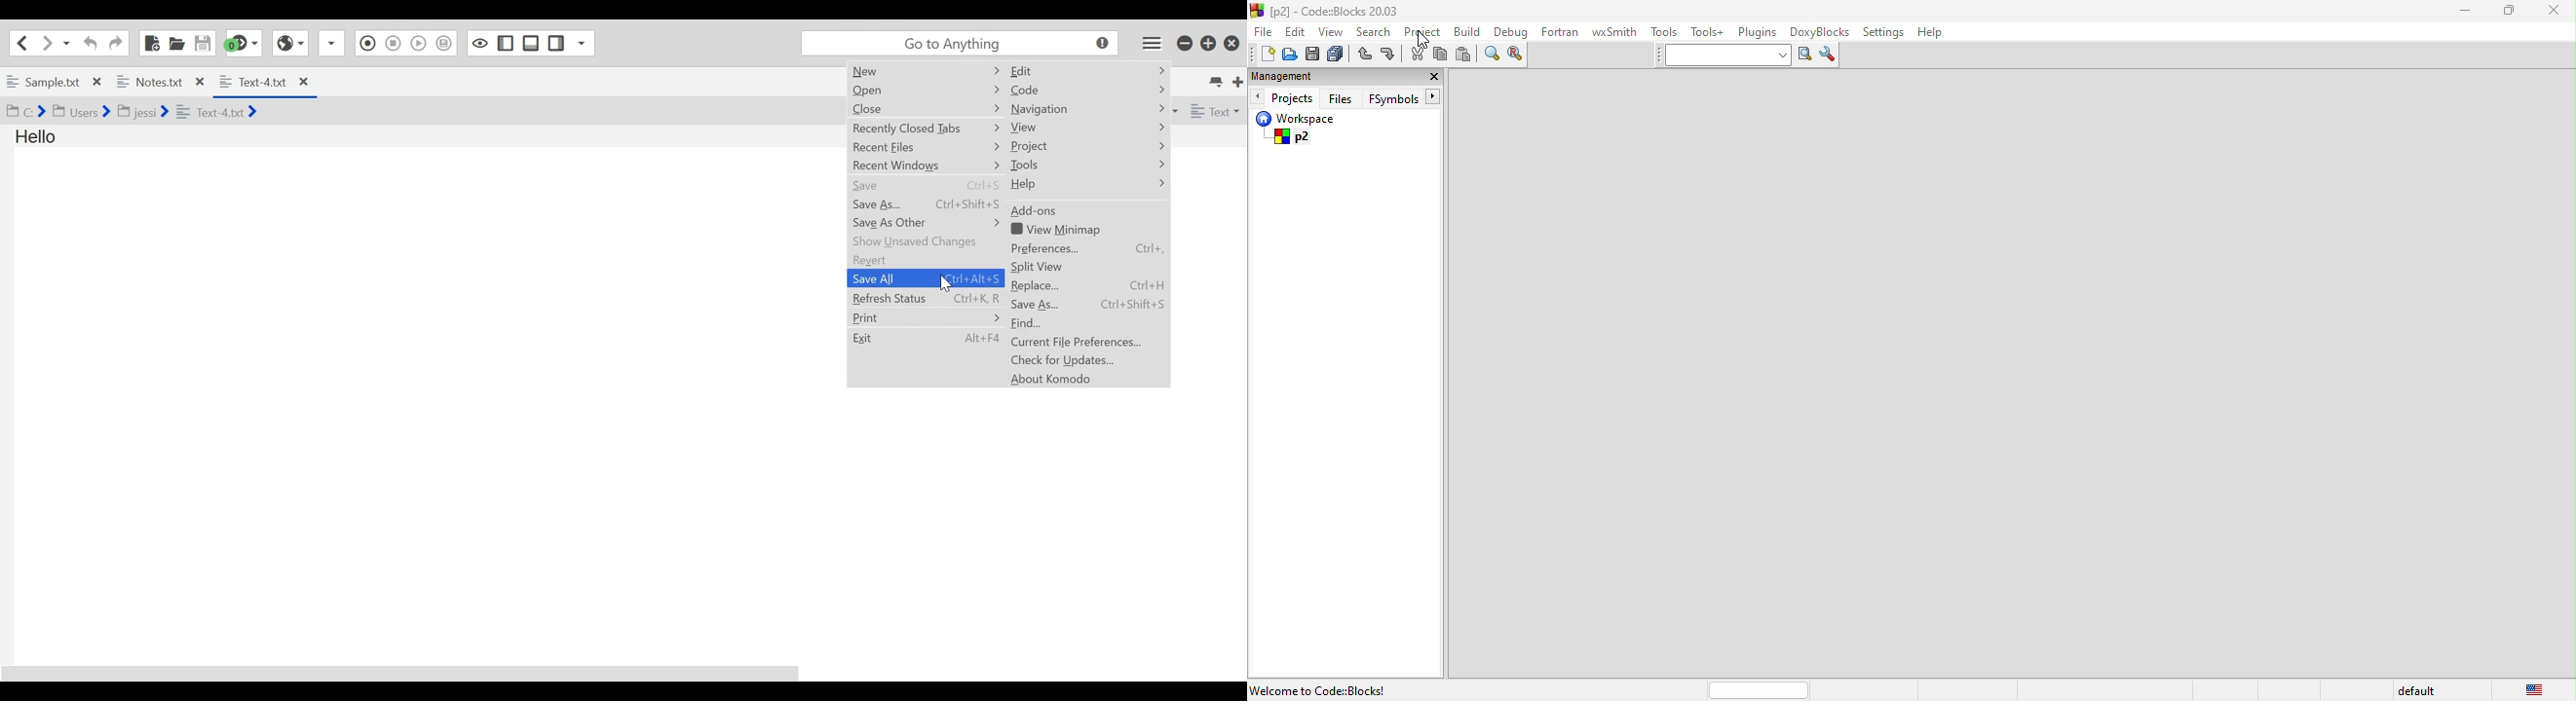 The width and height of the screenshot is (2576, 728). What do you see at coordinates (1337, 55) in the screenshot?
I see `save everything` at bounding box center [1337, 55].